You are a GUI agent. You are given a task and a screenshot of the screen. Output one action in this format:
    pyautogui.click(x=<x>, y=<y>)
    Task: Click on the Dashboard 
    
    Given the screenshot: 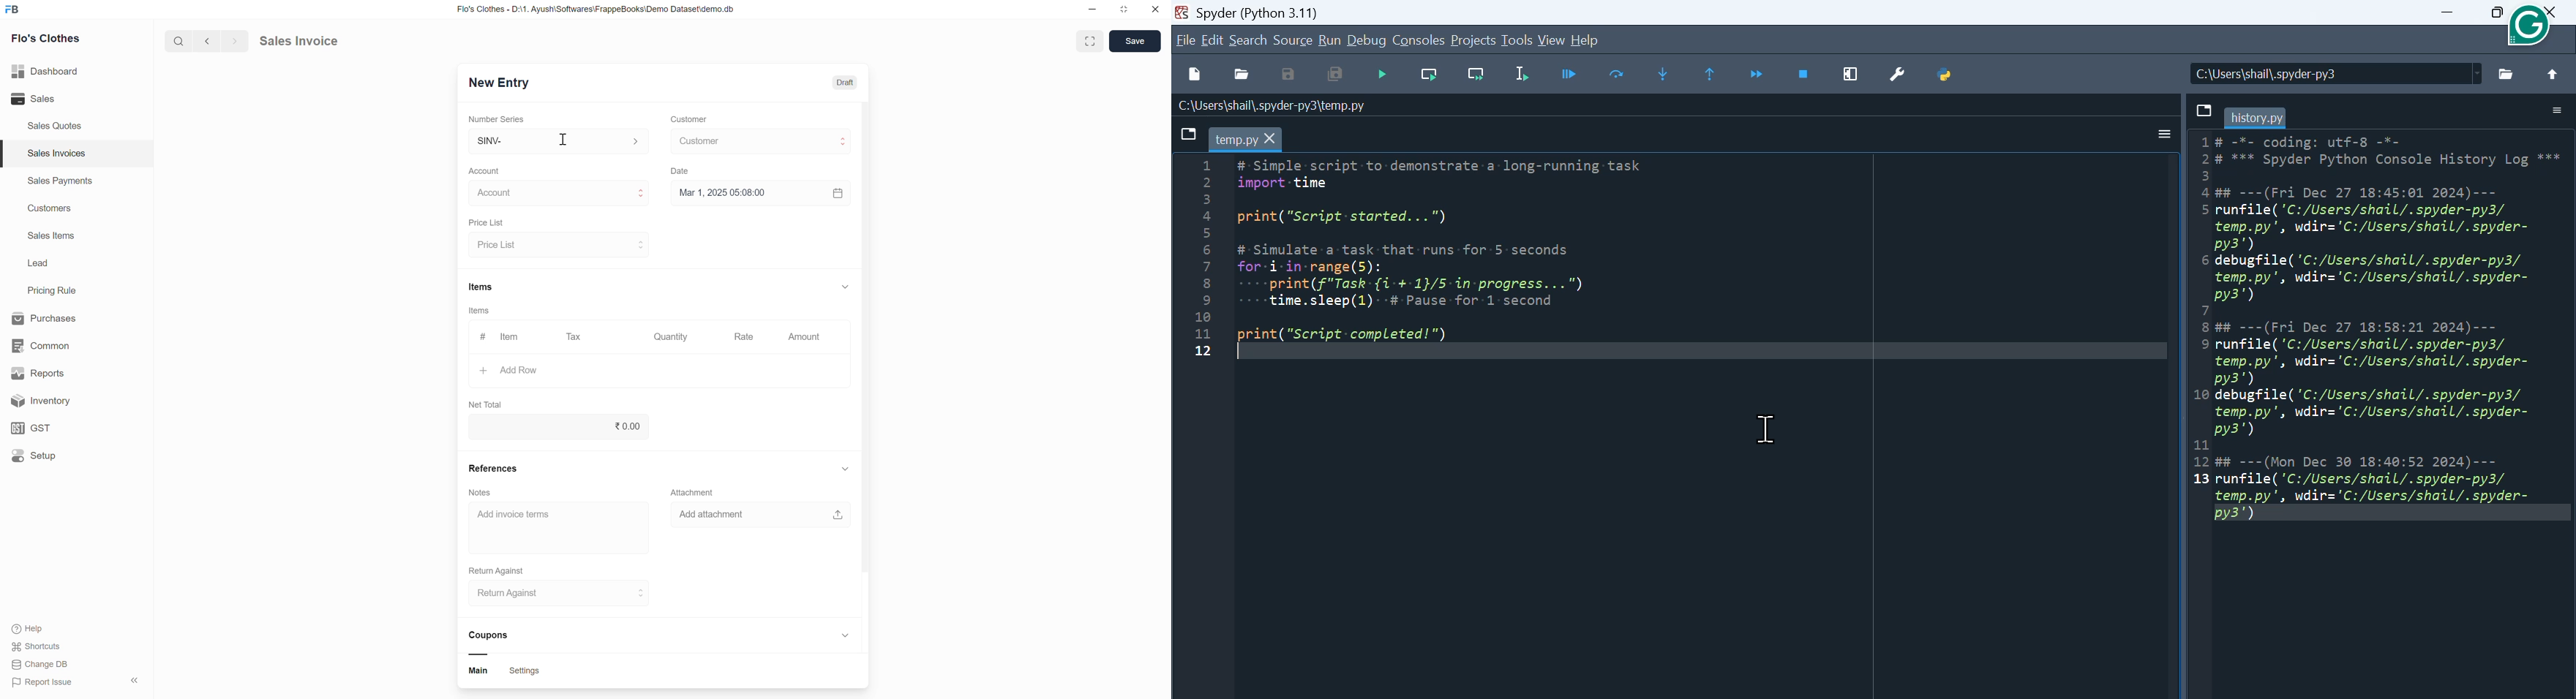 What is the action you would take?
    pyautogui.click(x=61, y=71)
    